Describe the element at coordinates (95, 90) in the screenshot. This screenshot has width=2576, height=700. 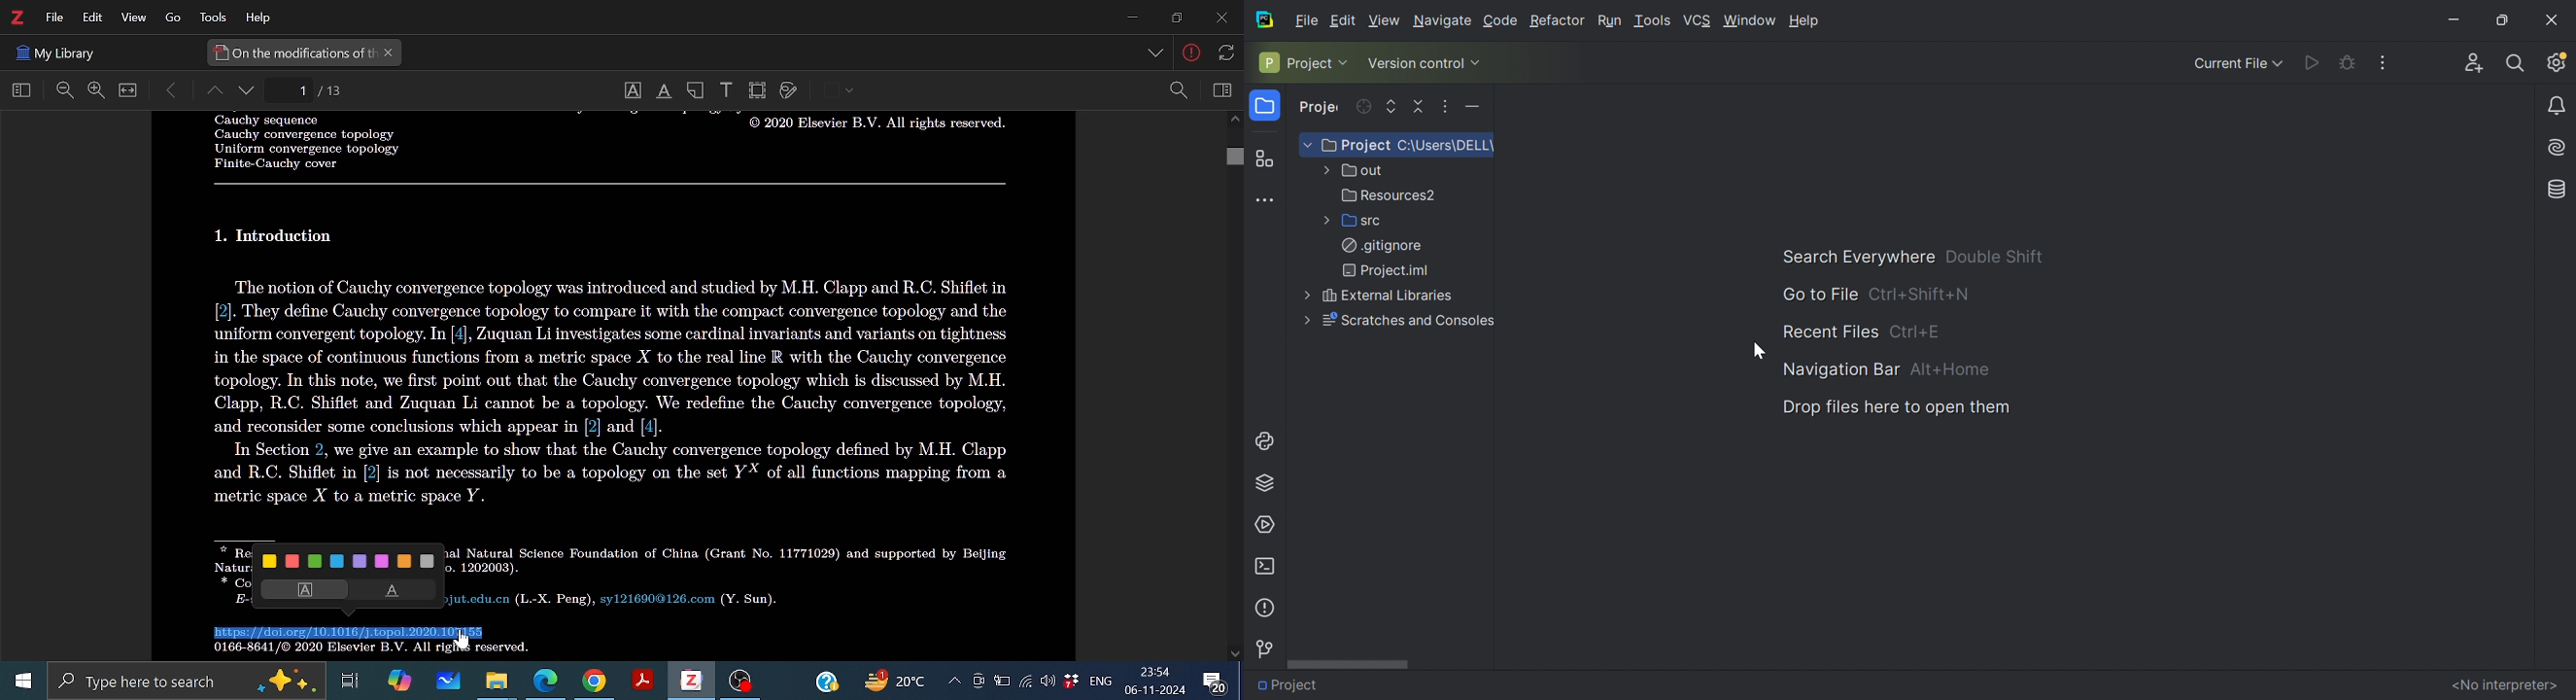
I see `Zoom in` at that location.